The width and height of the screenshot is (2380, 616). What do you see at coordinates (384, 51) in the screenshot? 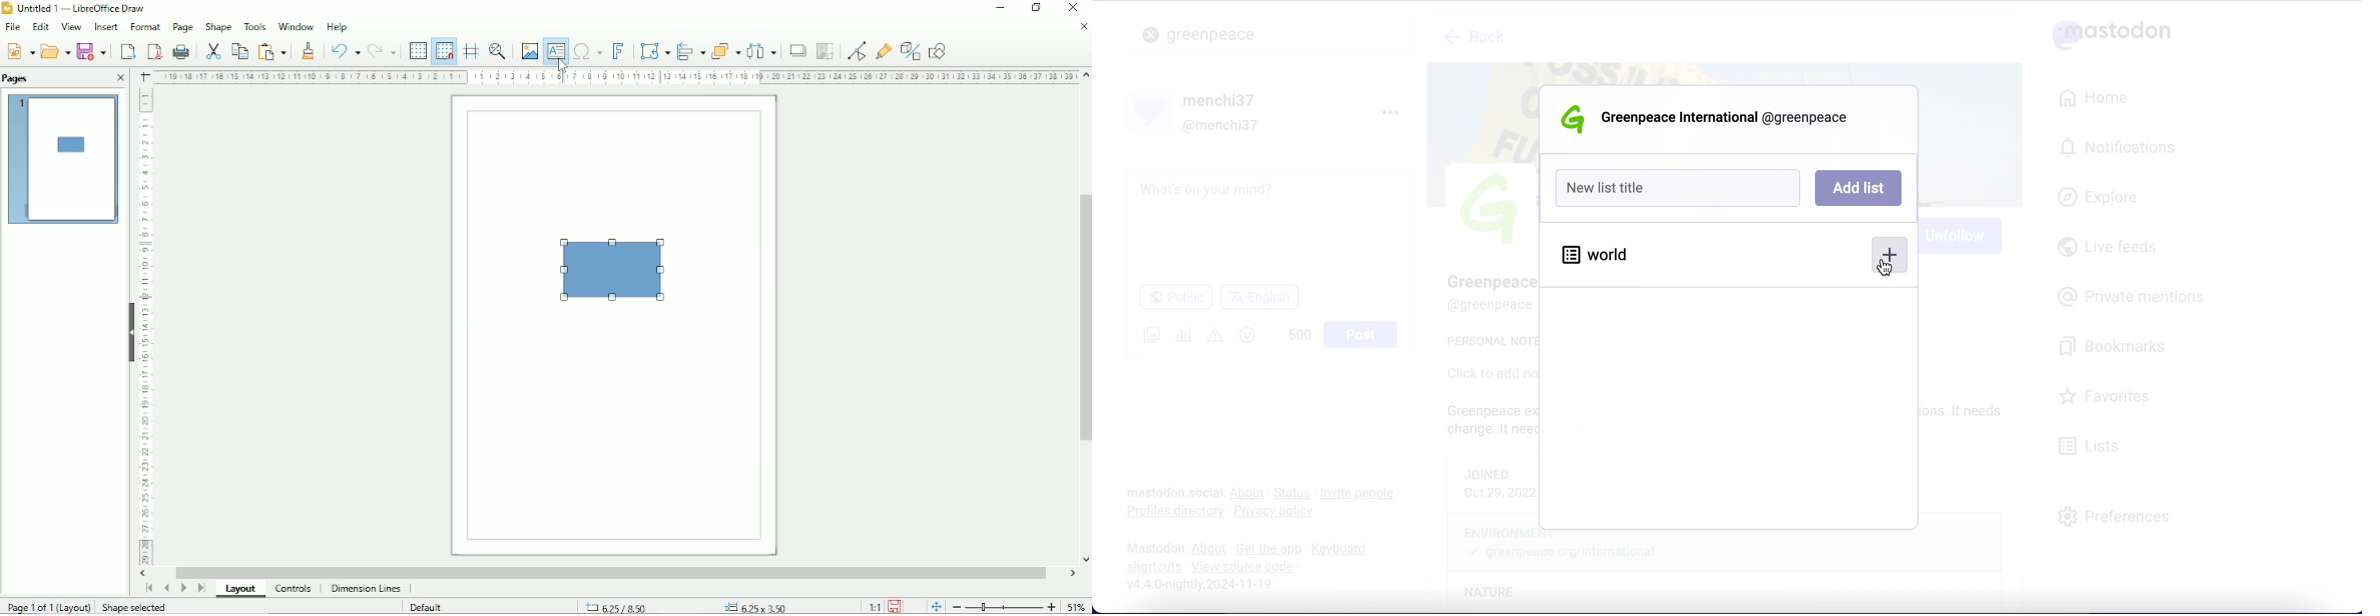
I see `Redo` at bounding box center [384, 51].